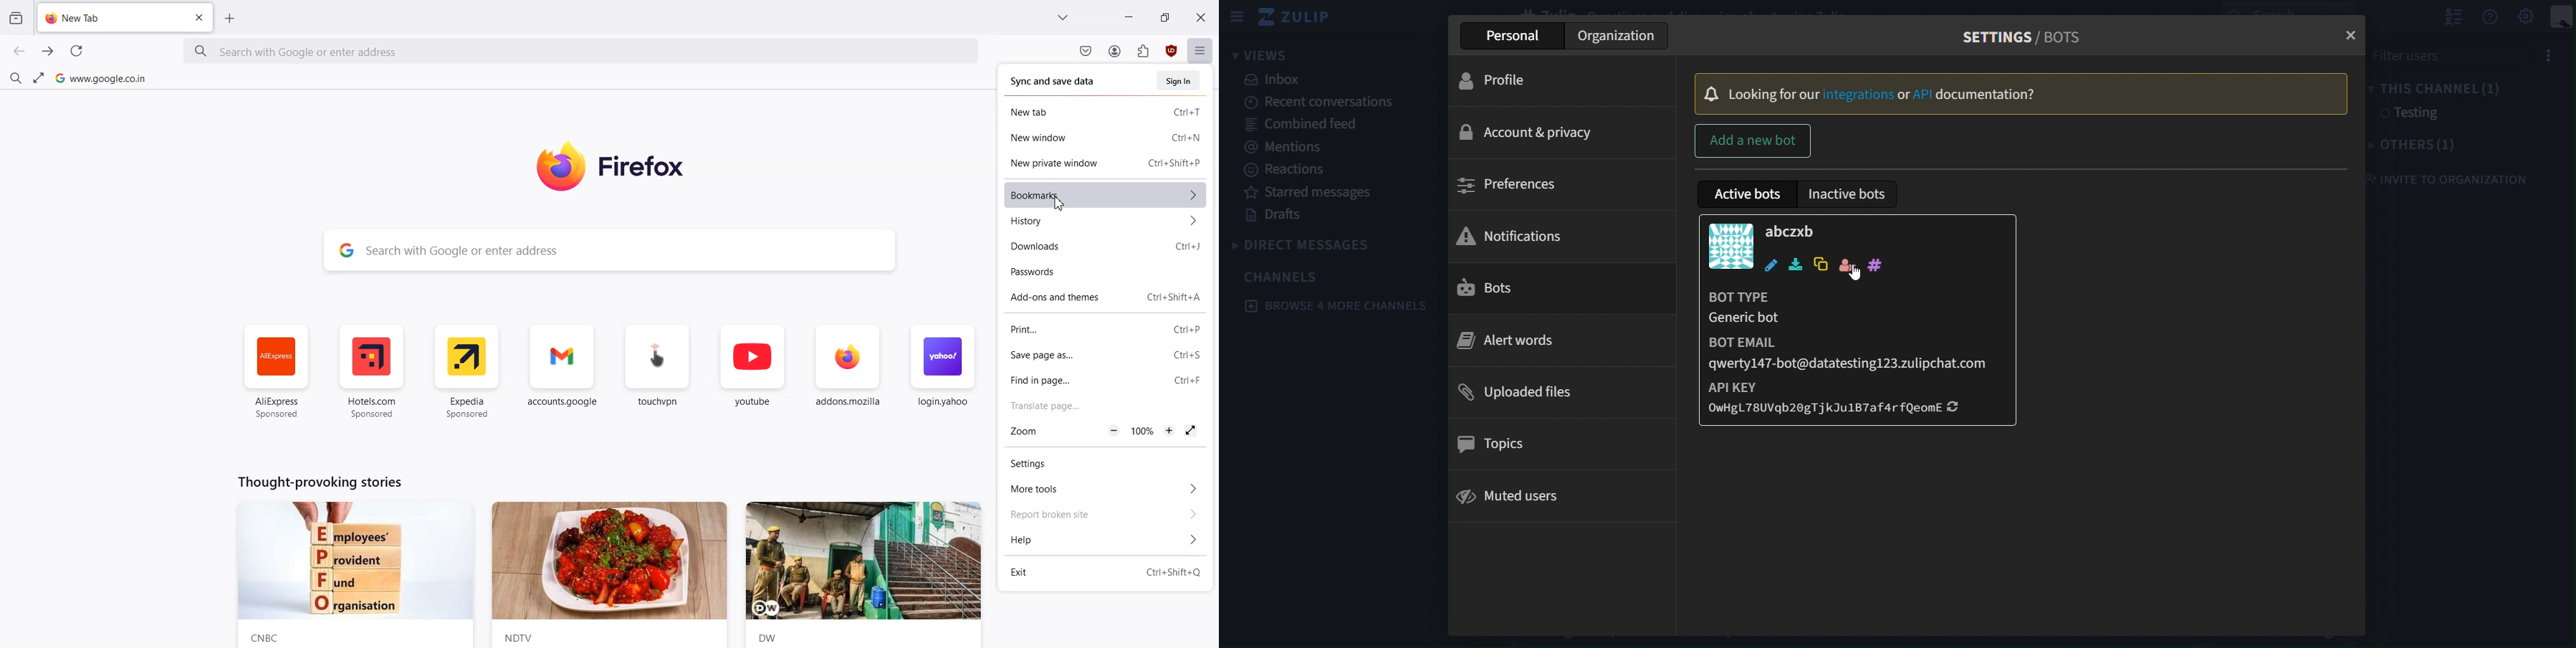 Image resolution: width=2576 pixels, height=672 pixels. I want to click on uBlock Origin, so click(1171, 51).